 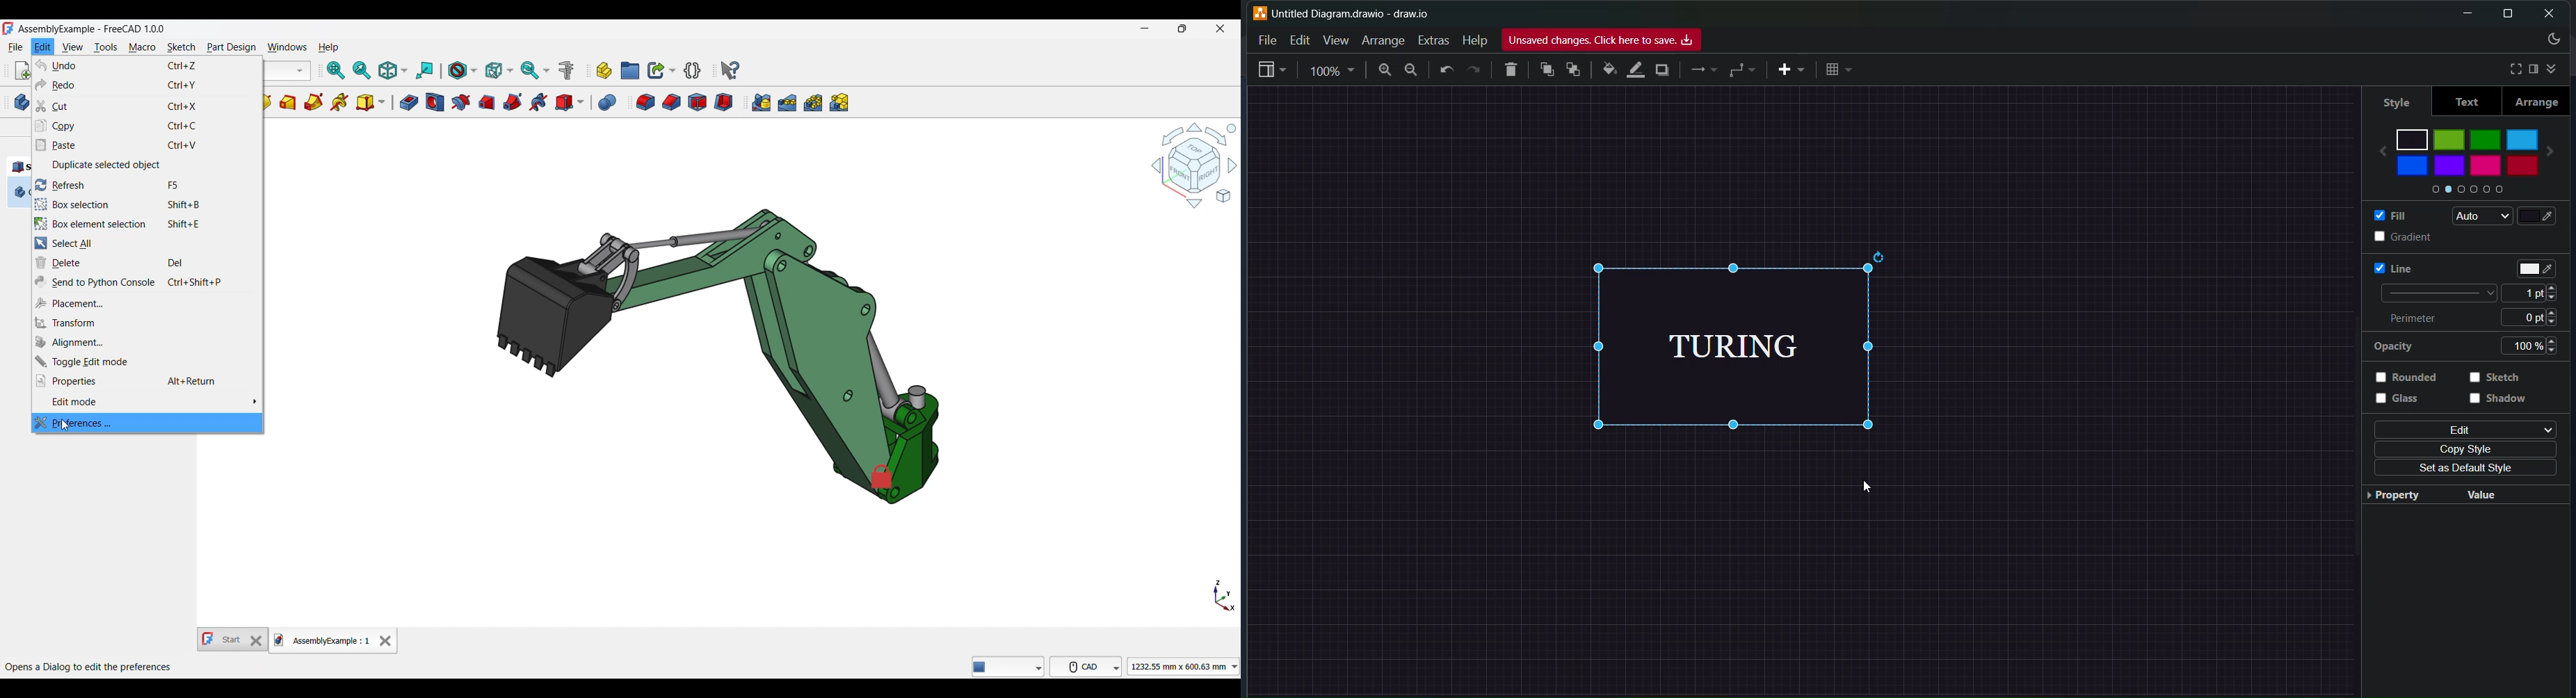 What do you see at coordinates (1334, 70) in the screenshot?
I see `zoom percentage` at bounding box center [1334, 70].